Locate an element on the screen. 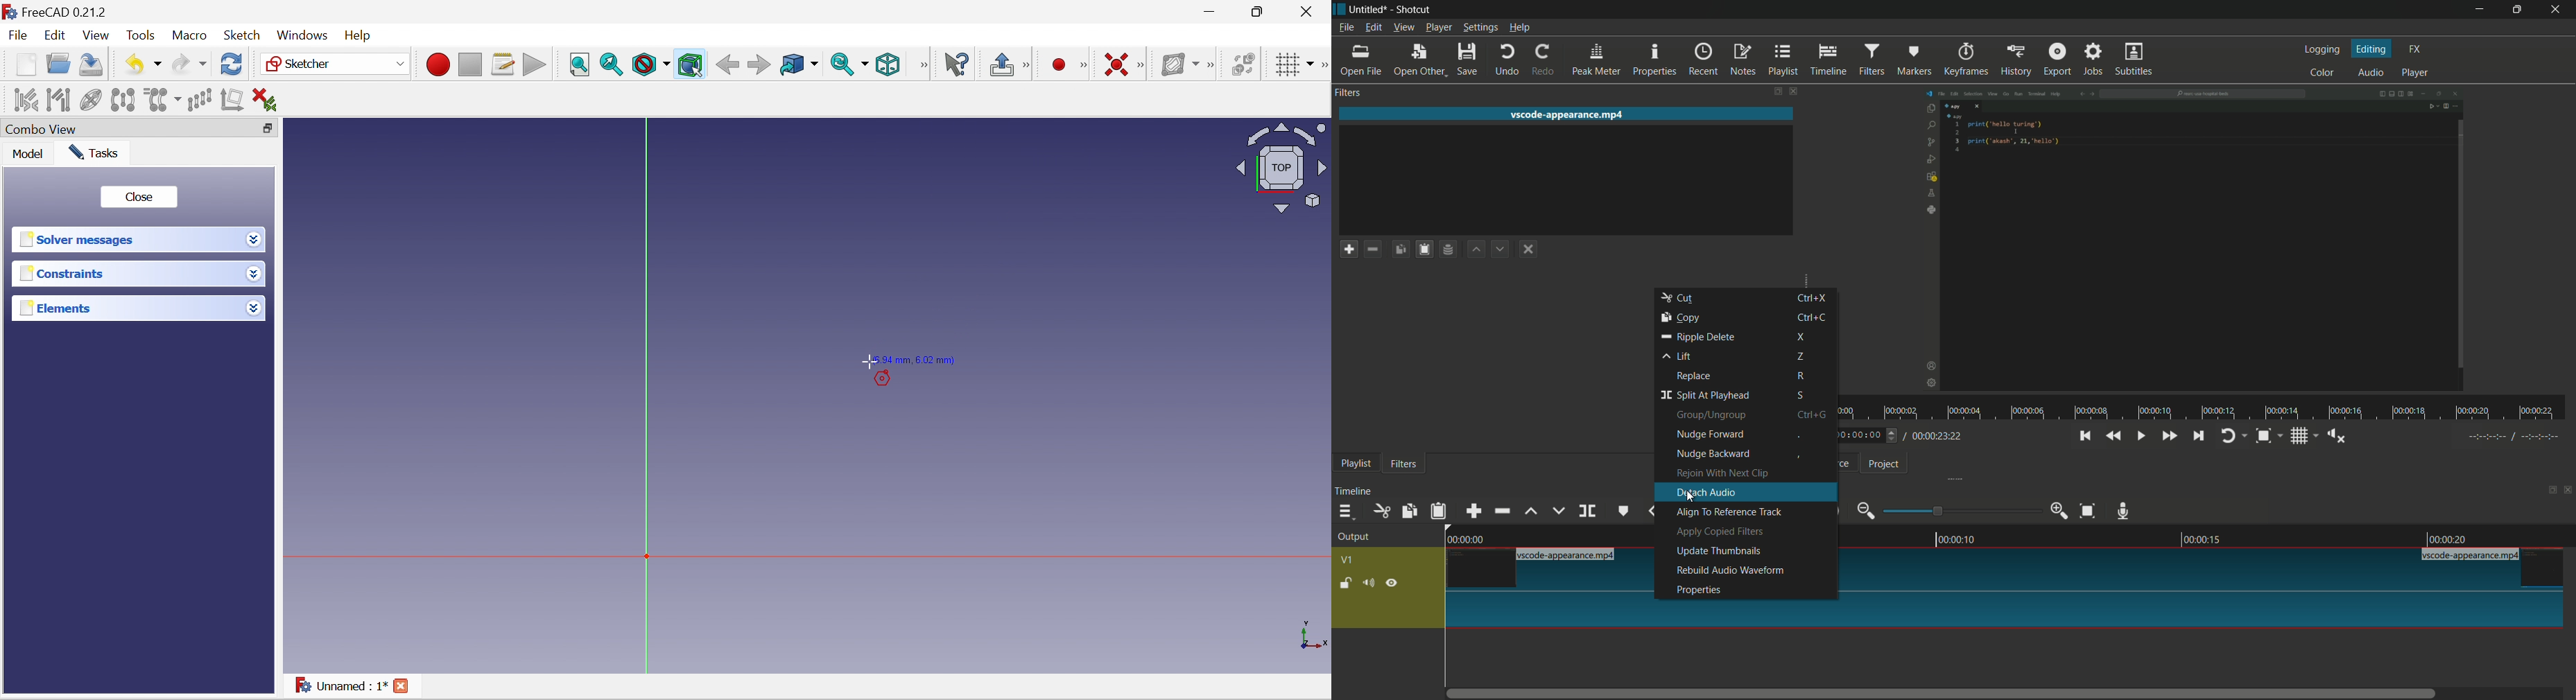  filters is located at coordinates (1349, 93).